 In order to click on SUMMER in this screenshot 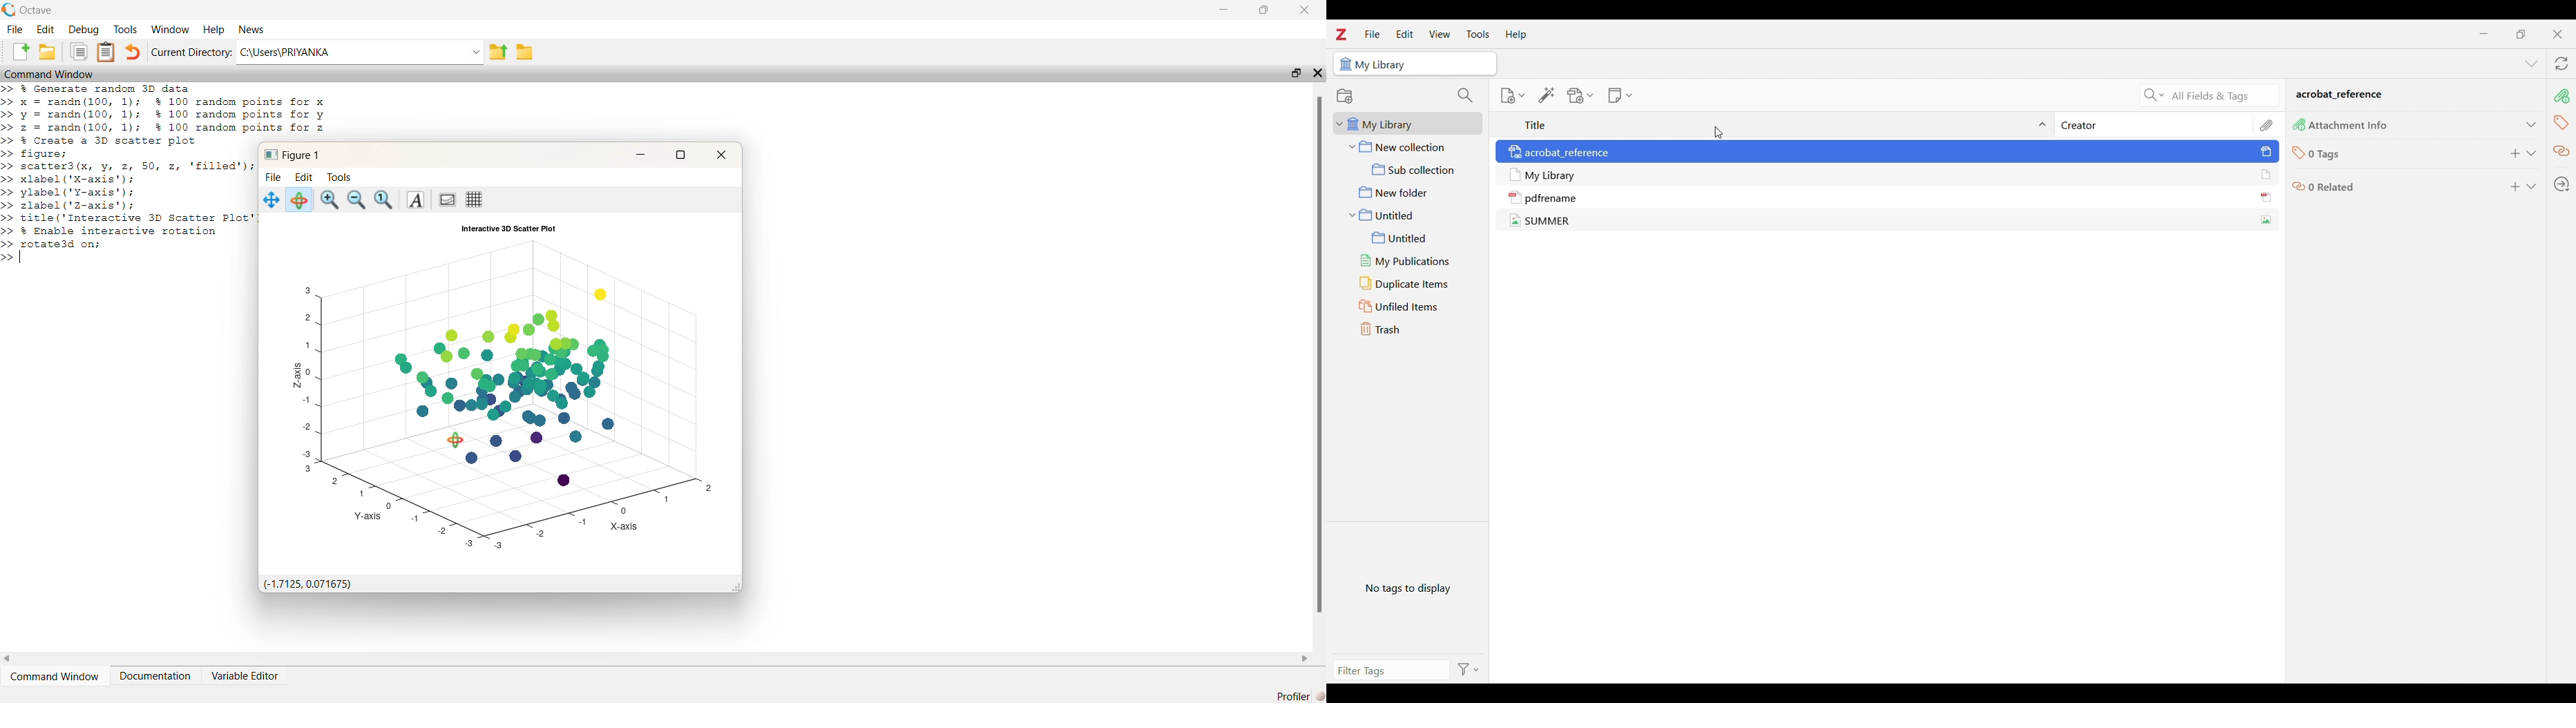, I will do `click(1548, 221)`.